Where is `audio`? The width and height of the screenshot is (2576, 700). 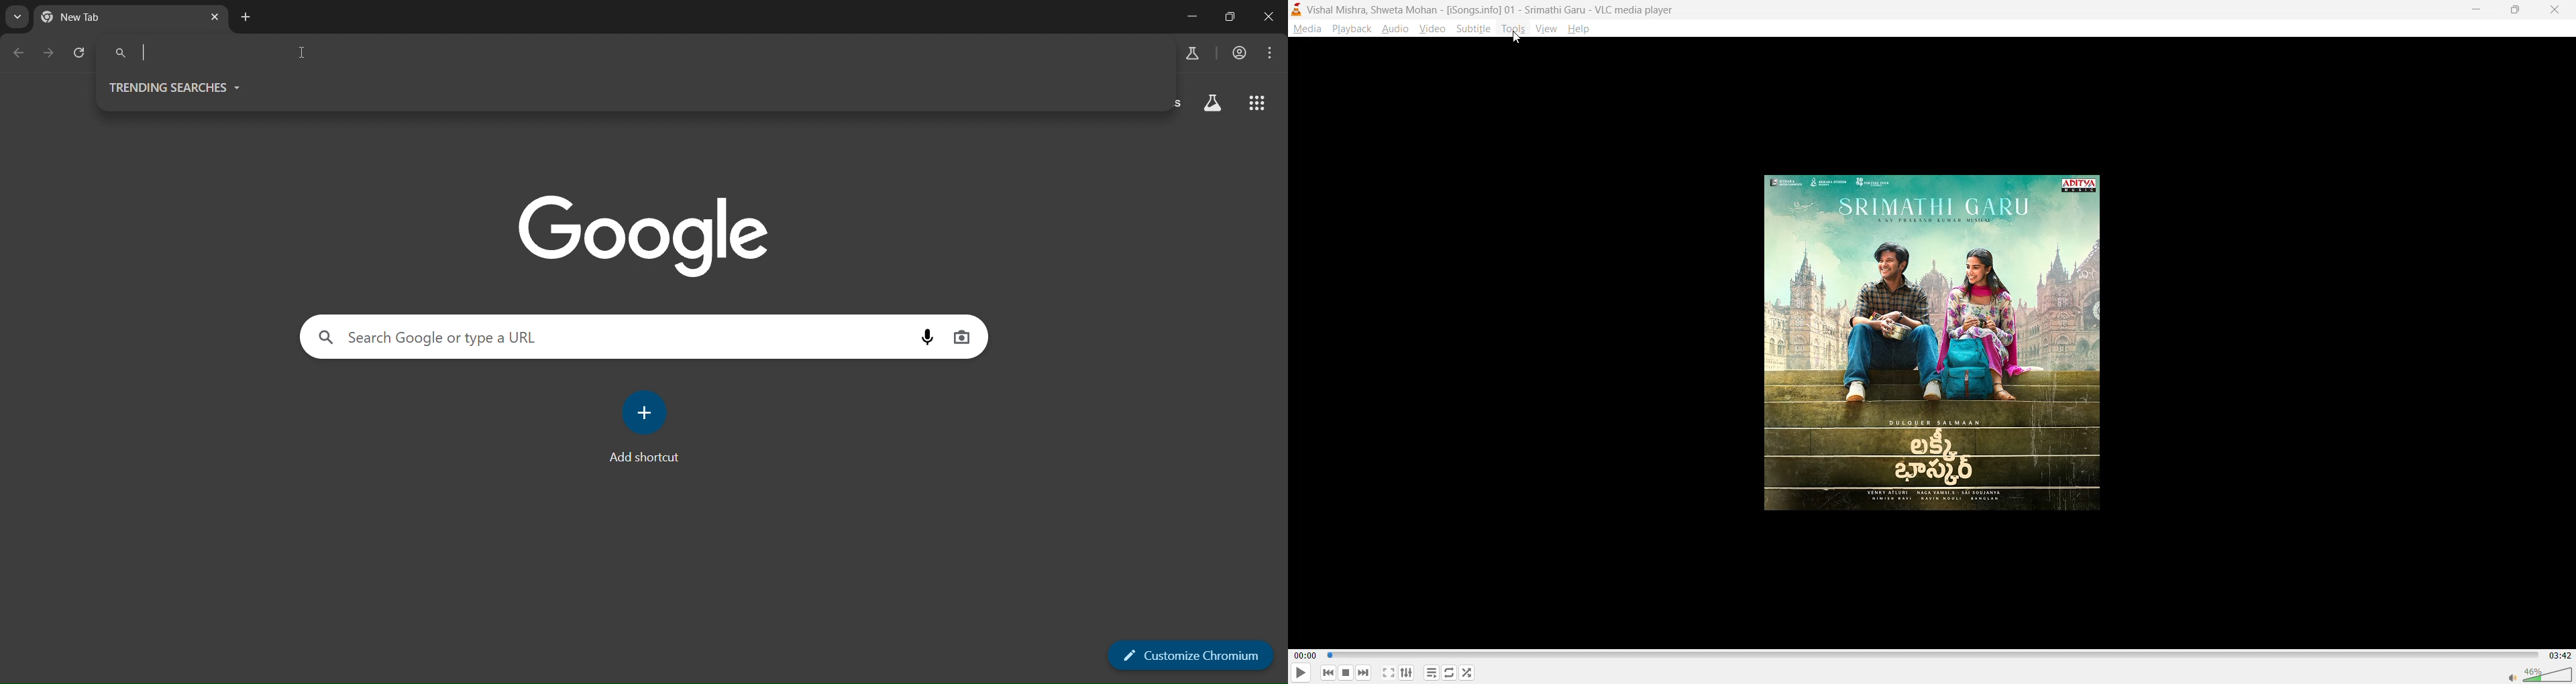 audio is located at coordinates (1395, 28).